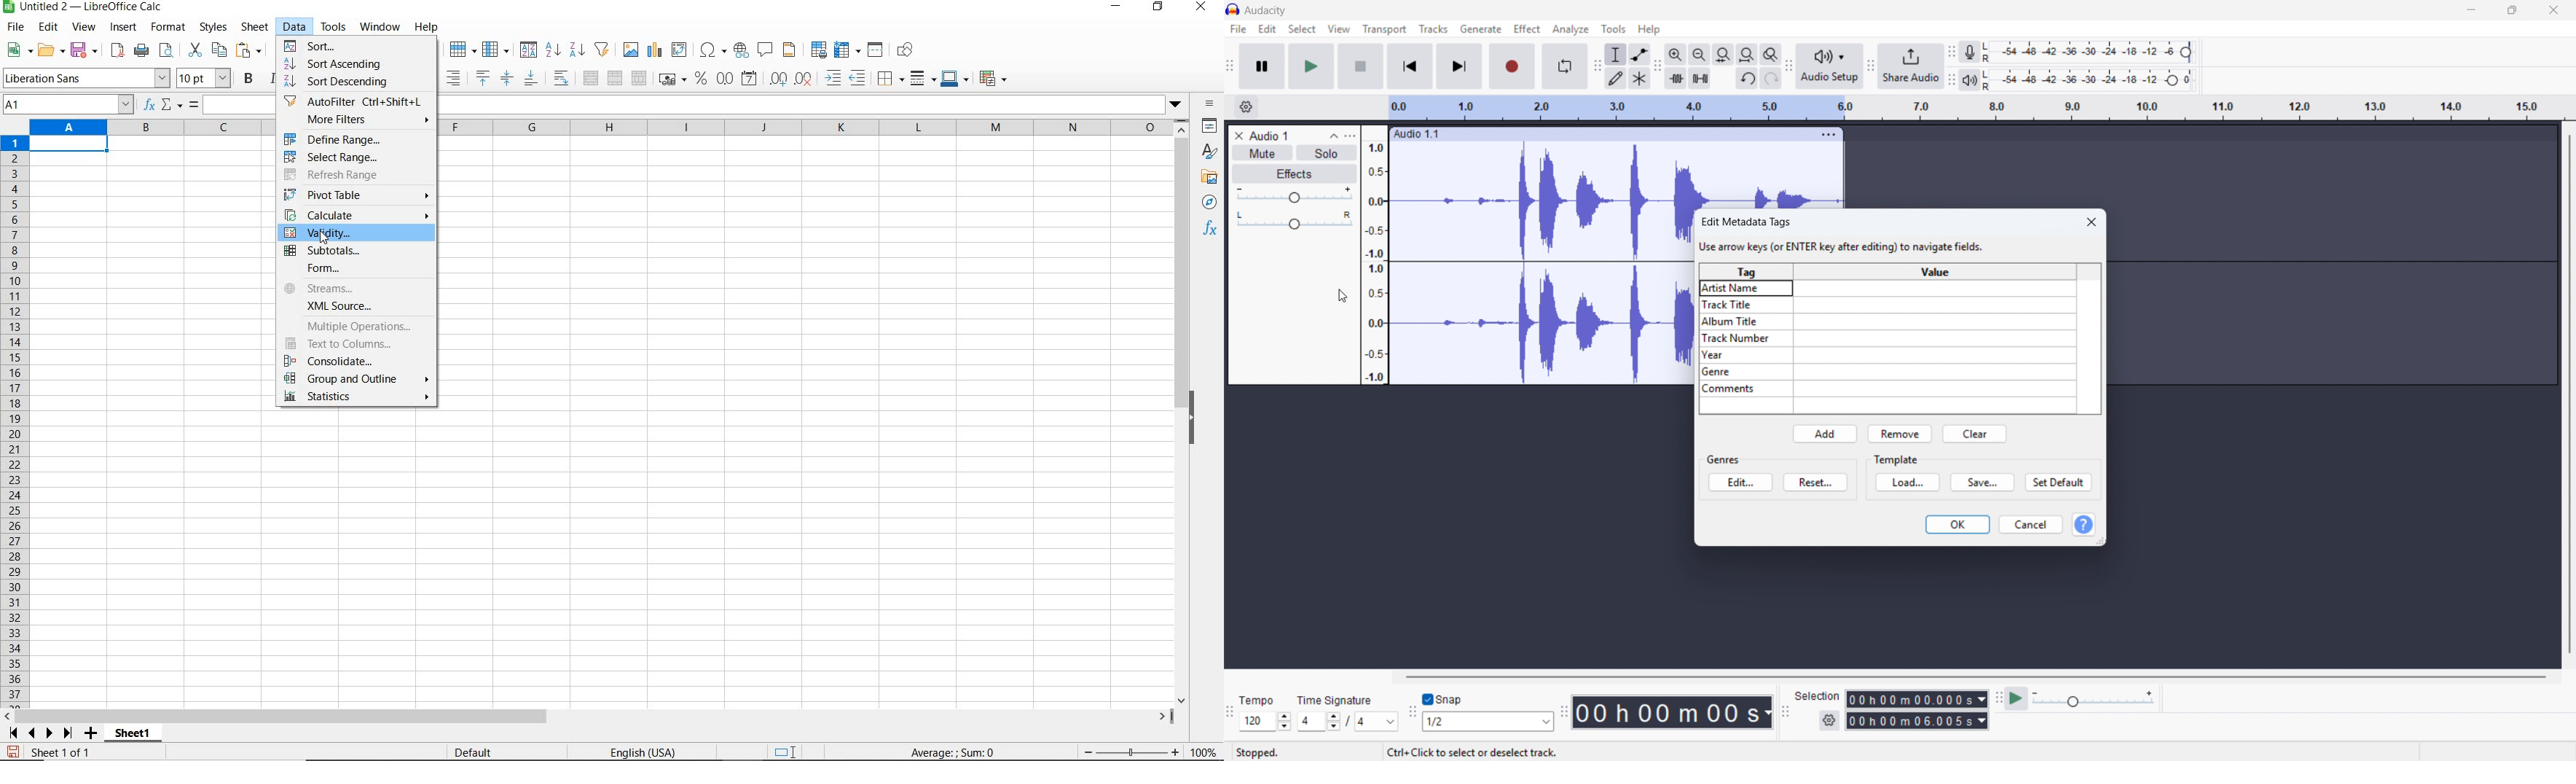 The width and height of the screenshot is (2576, 784). What do you see at coordinates (2083, 525) in the screenshot?
I see `help` at bounding box center [2083, 525].